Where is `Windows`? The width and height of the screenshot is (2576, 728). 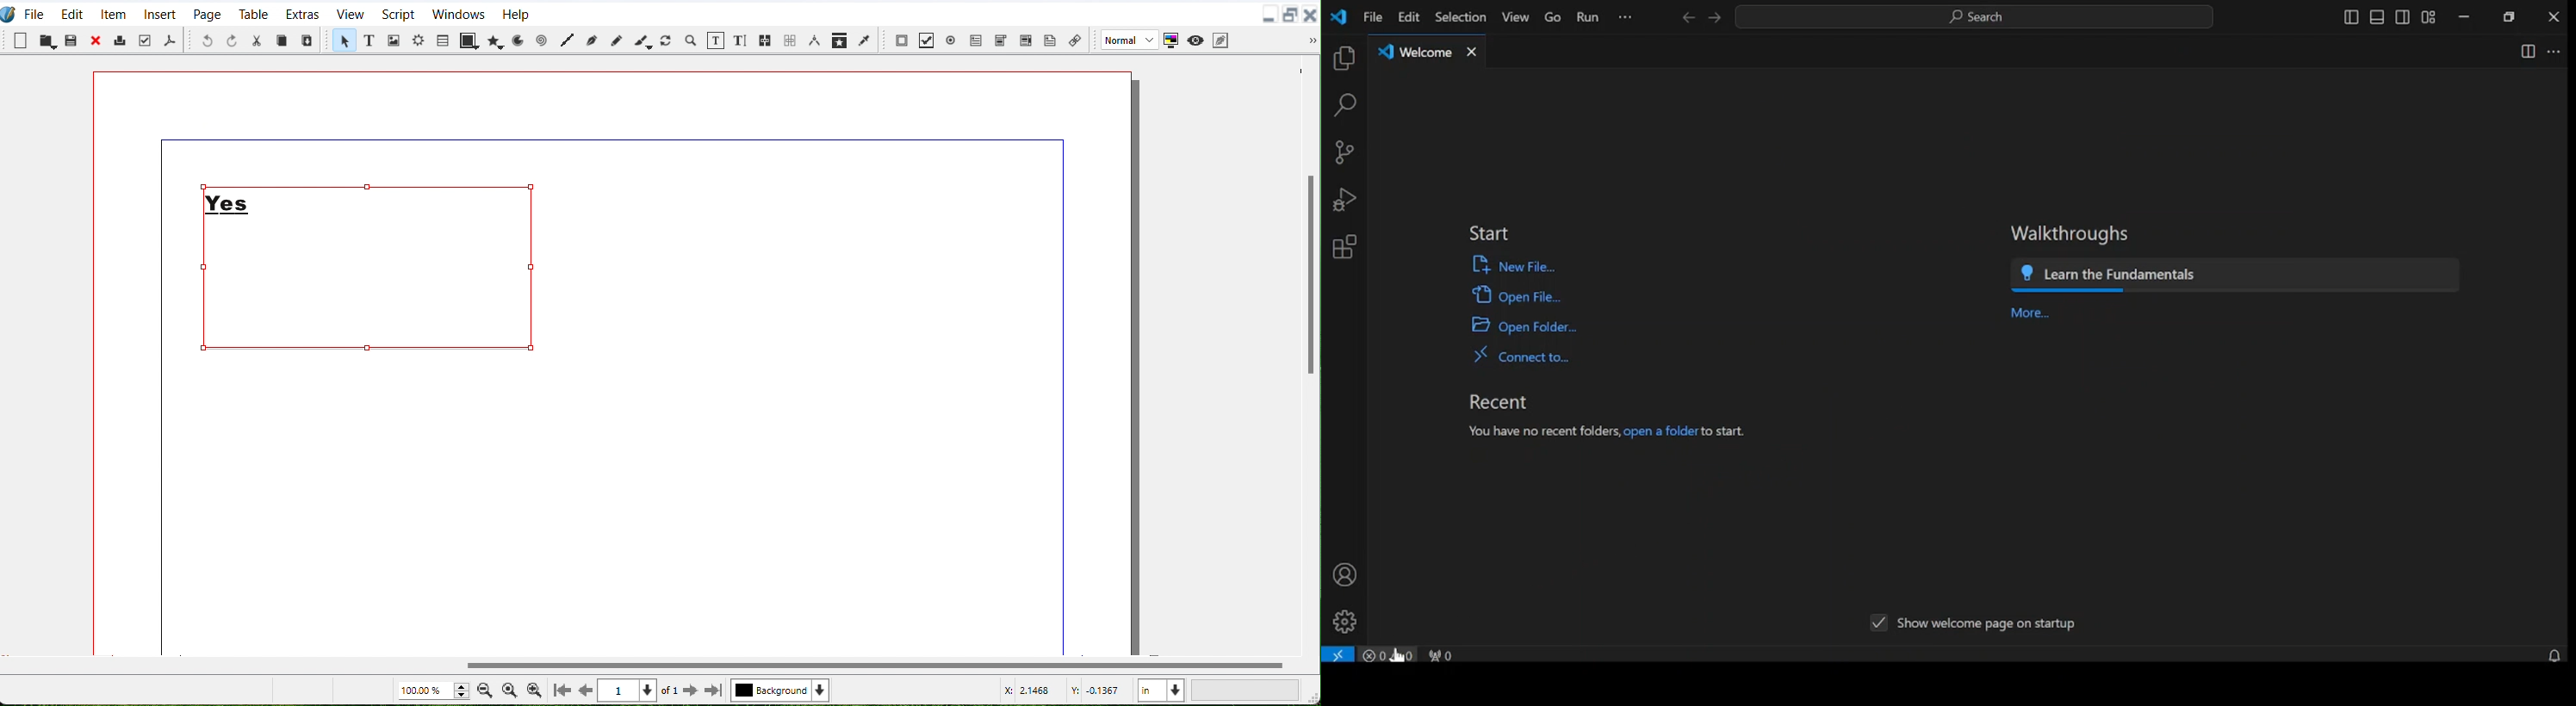
Windows is located at coordinates (457, 13).